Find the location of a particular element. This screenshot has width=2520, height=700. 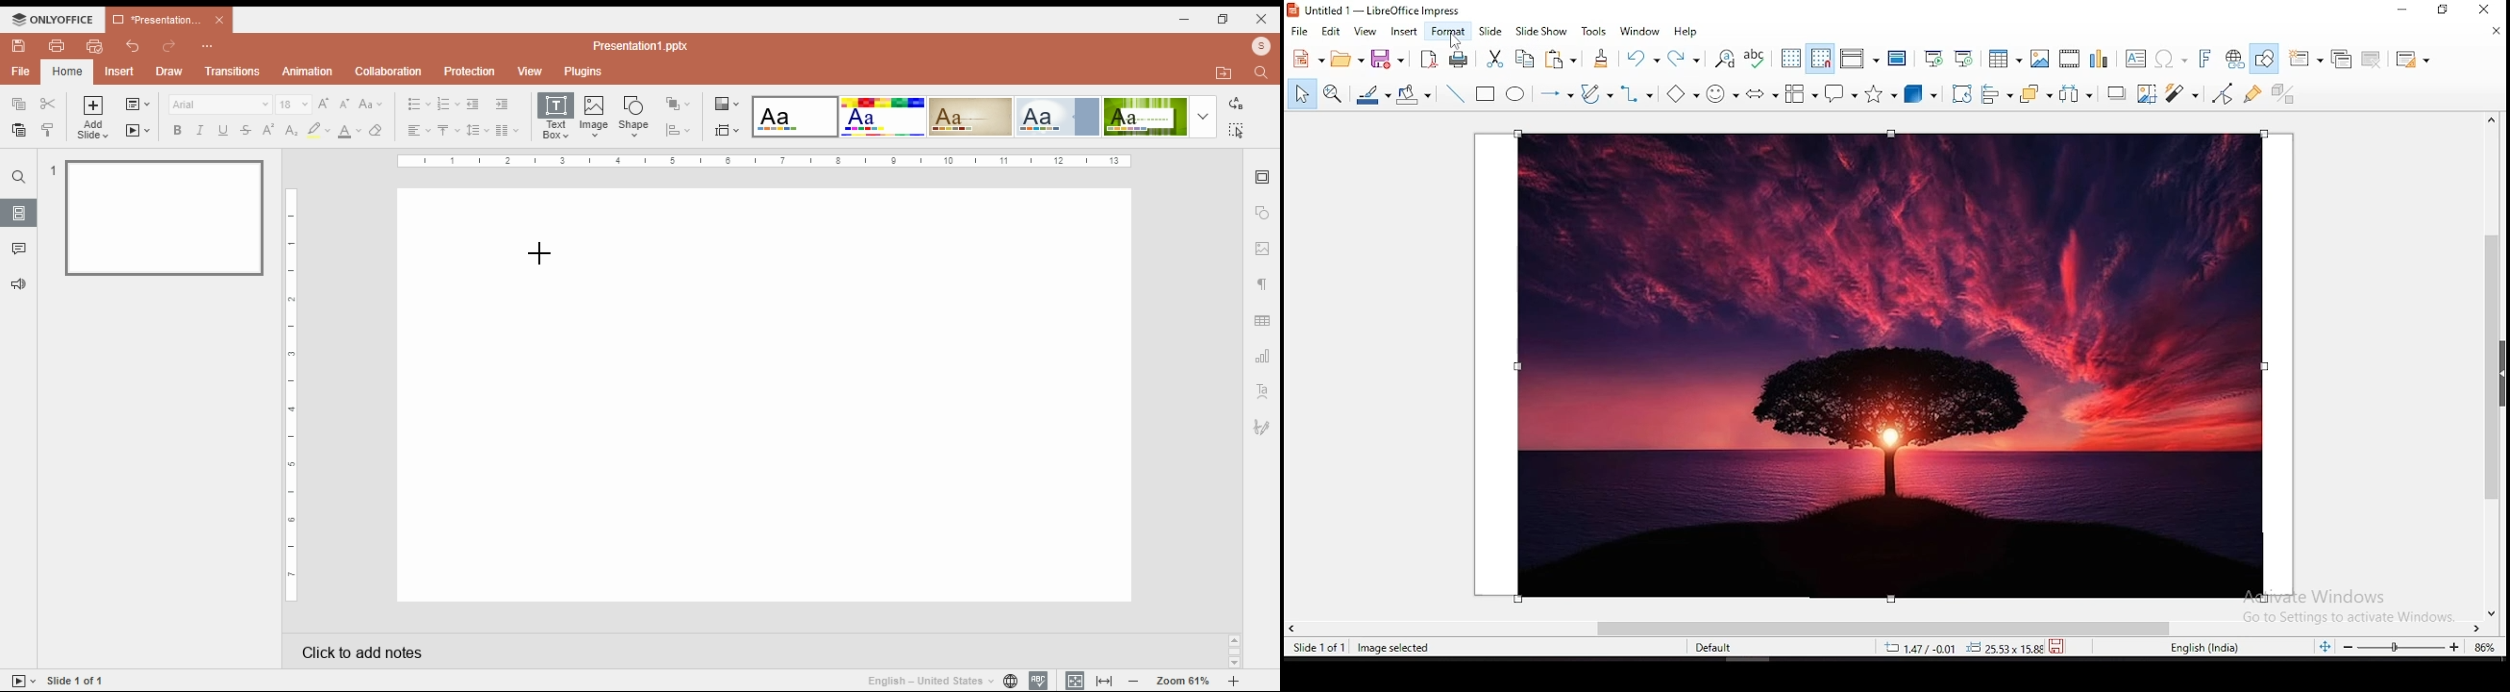

paragraph settings is located at coordinates (1261, 285).